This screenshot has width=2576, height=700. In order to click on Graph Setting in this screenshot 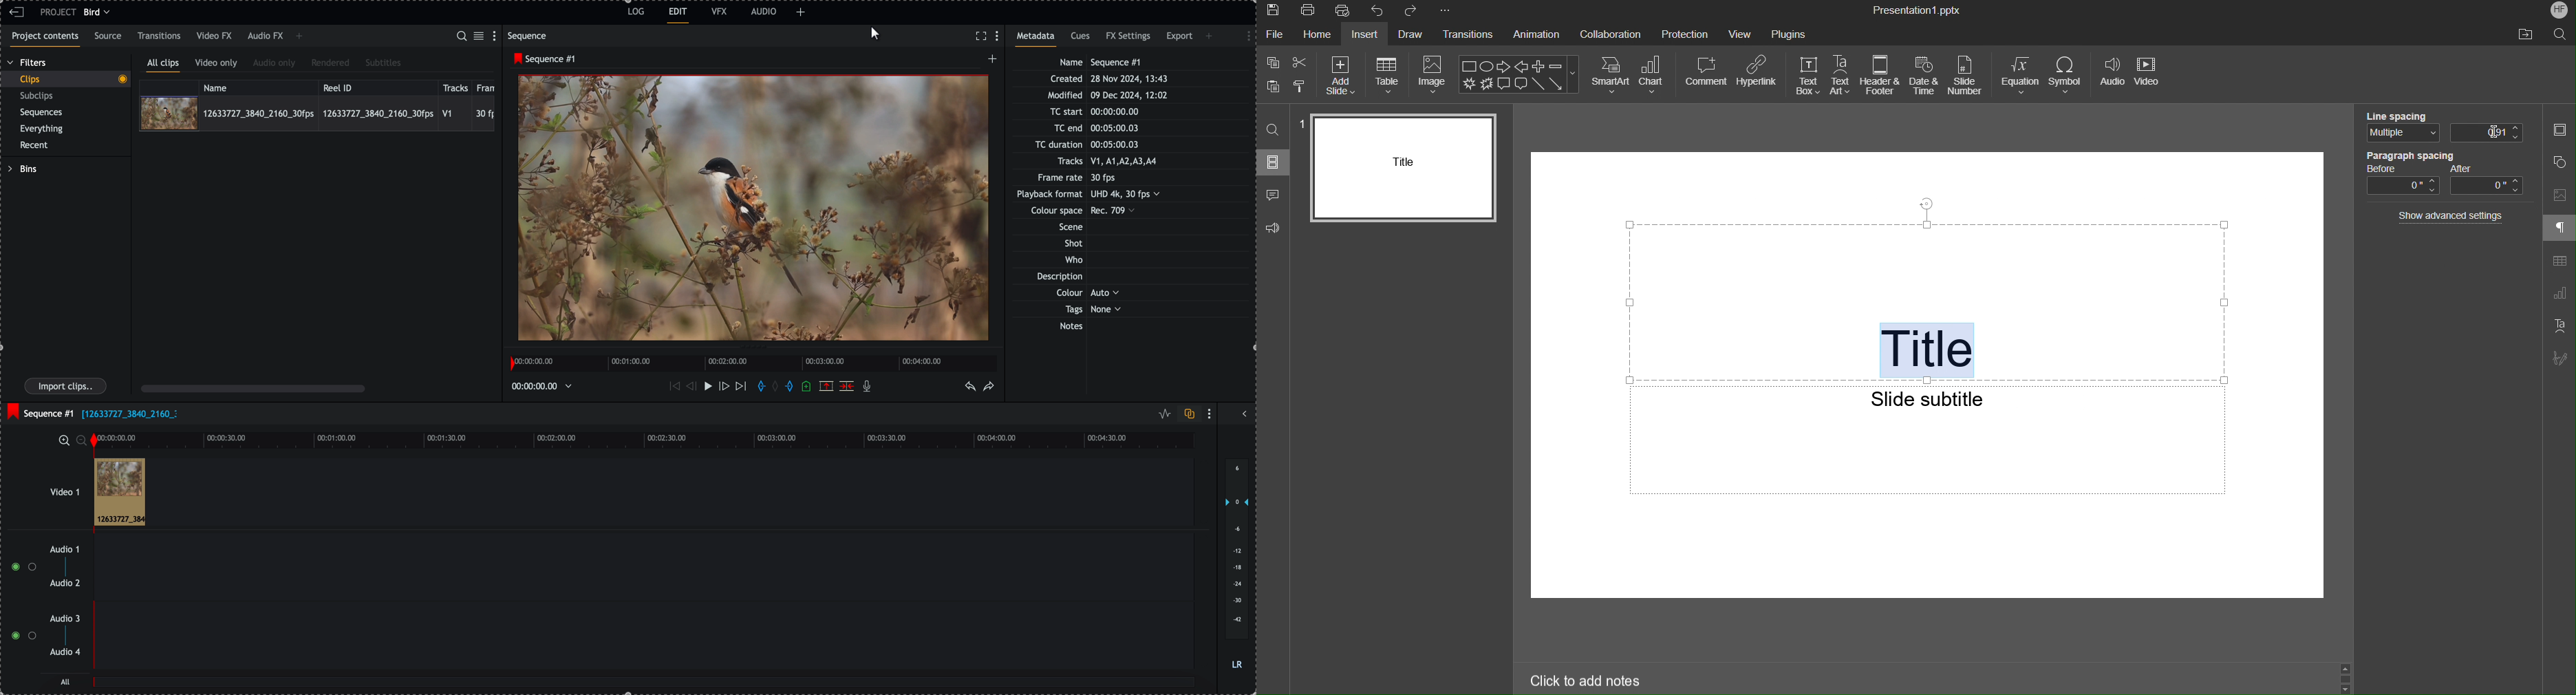, I will do `click(2559, 294)`.